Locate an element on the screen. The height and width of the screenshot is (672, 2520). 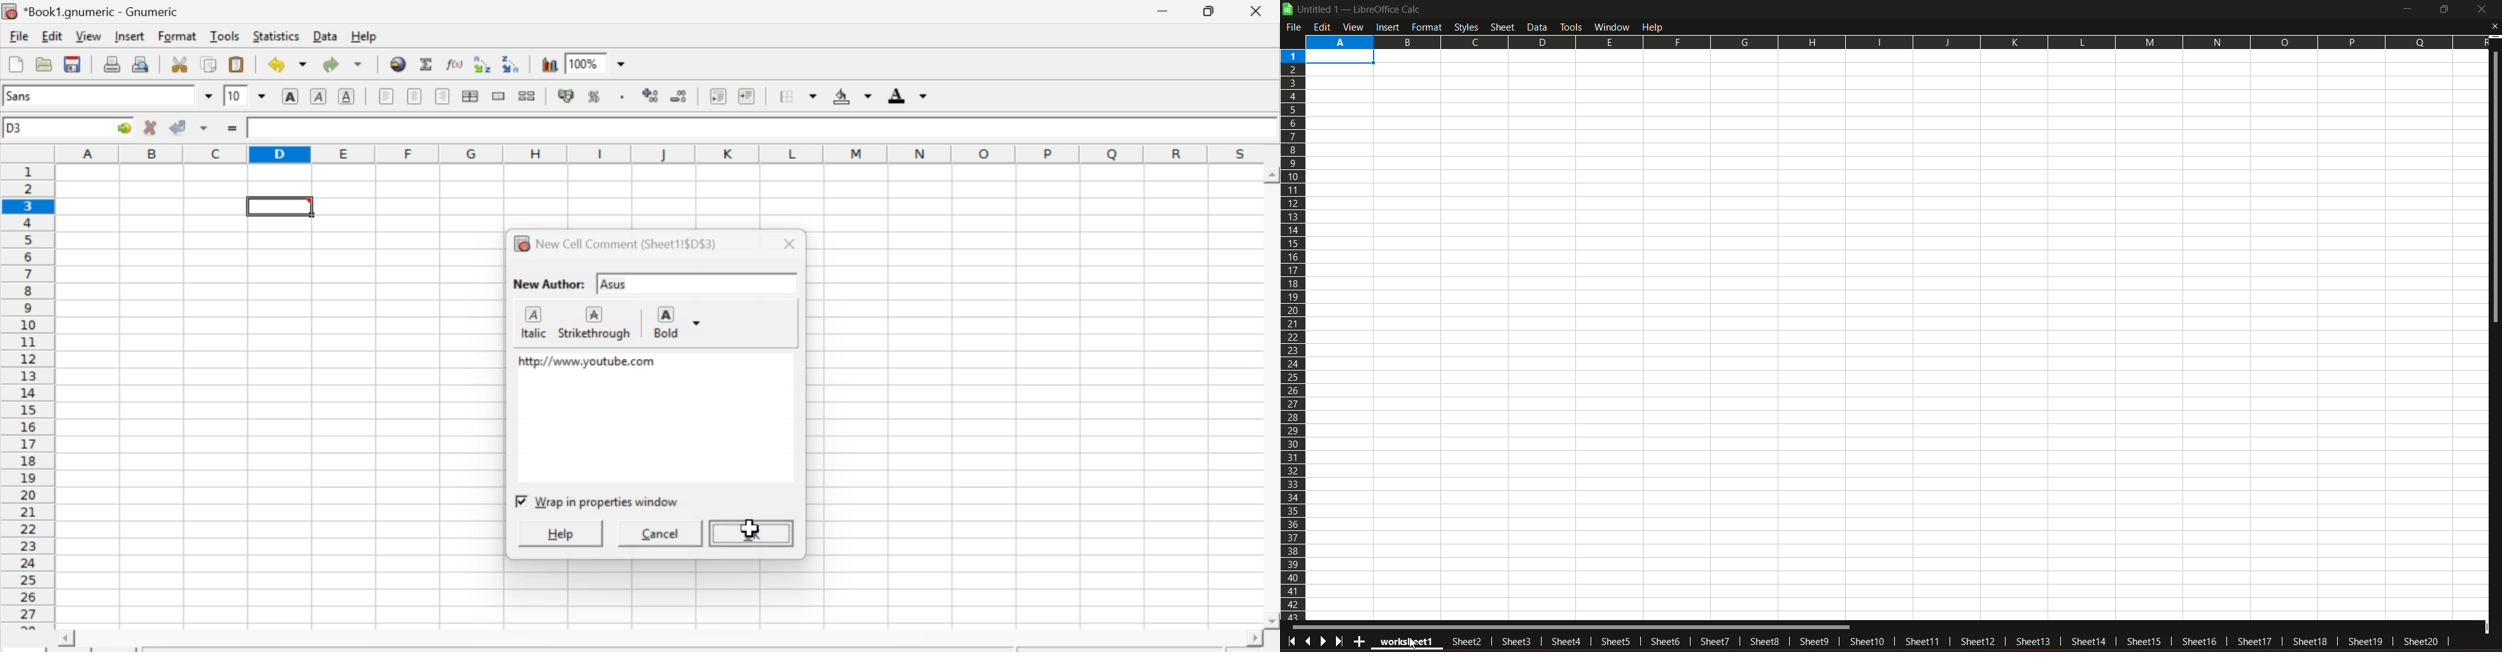
scroll down is located at coordinates (1272, 622).